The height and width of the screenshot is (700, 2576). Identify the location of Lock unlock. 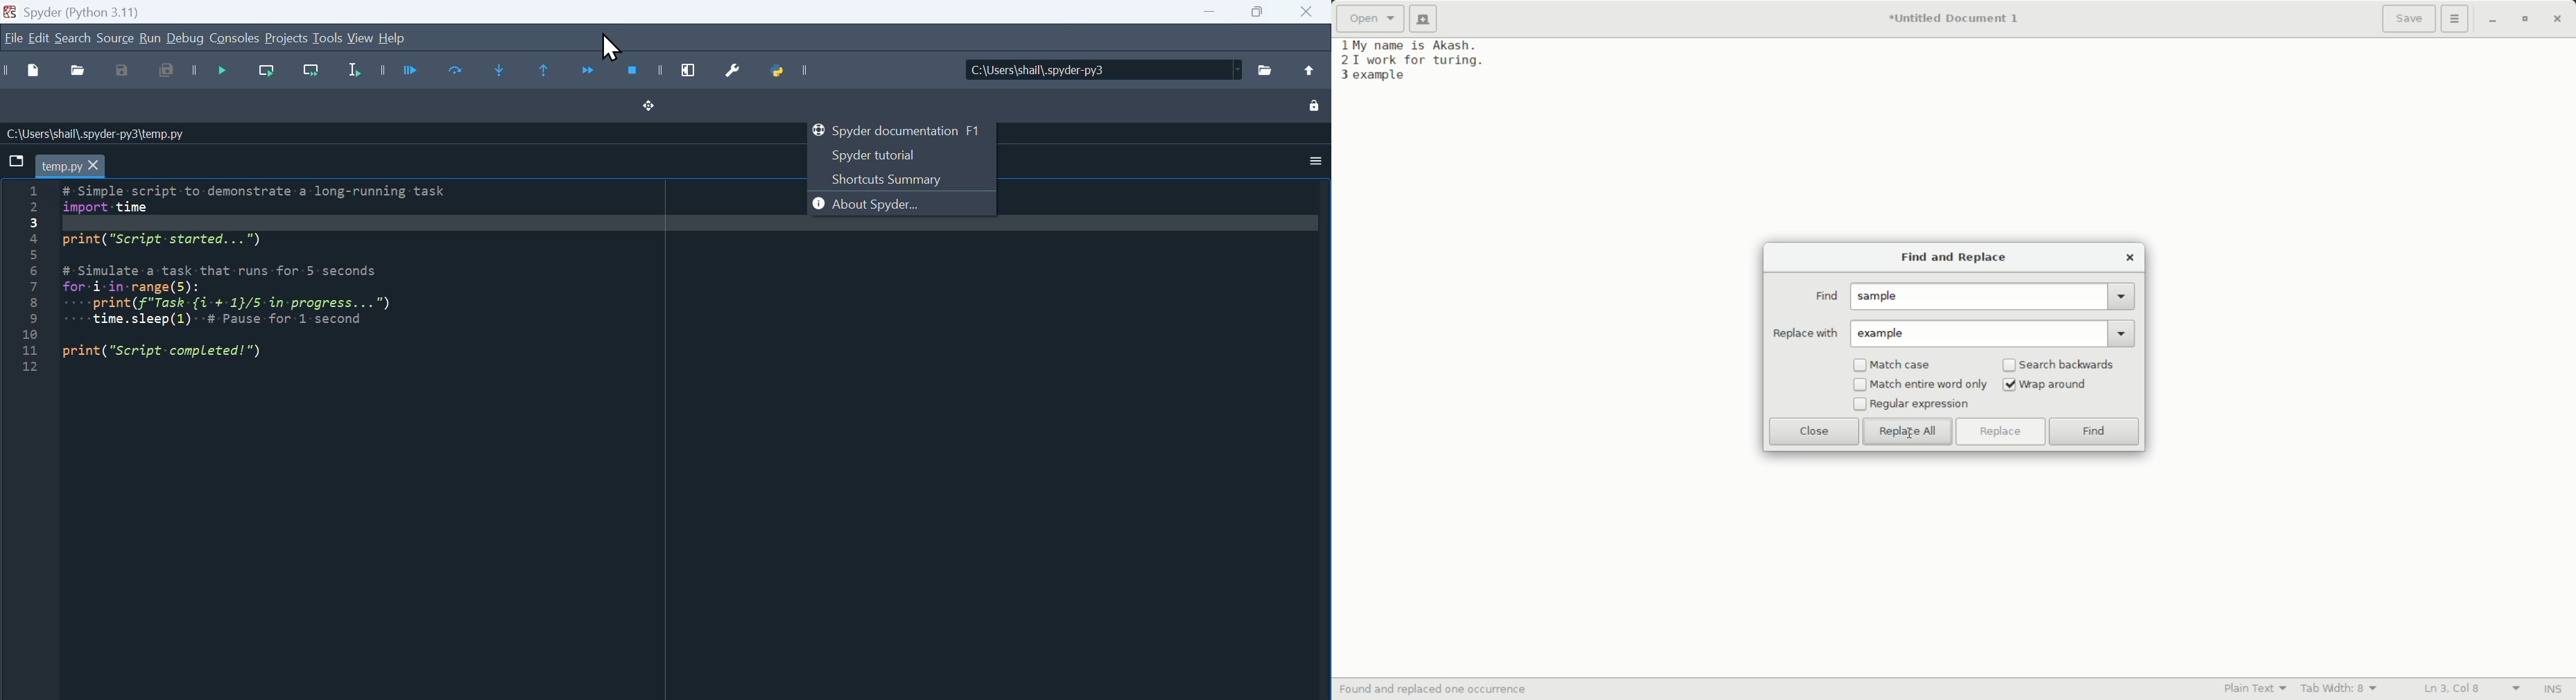
(1314, 107).